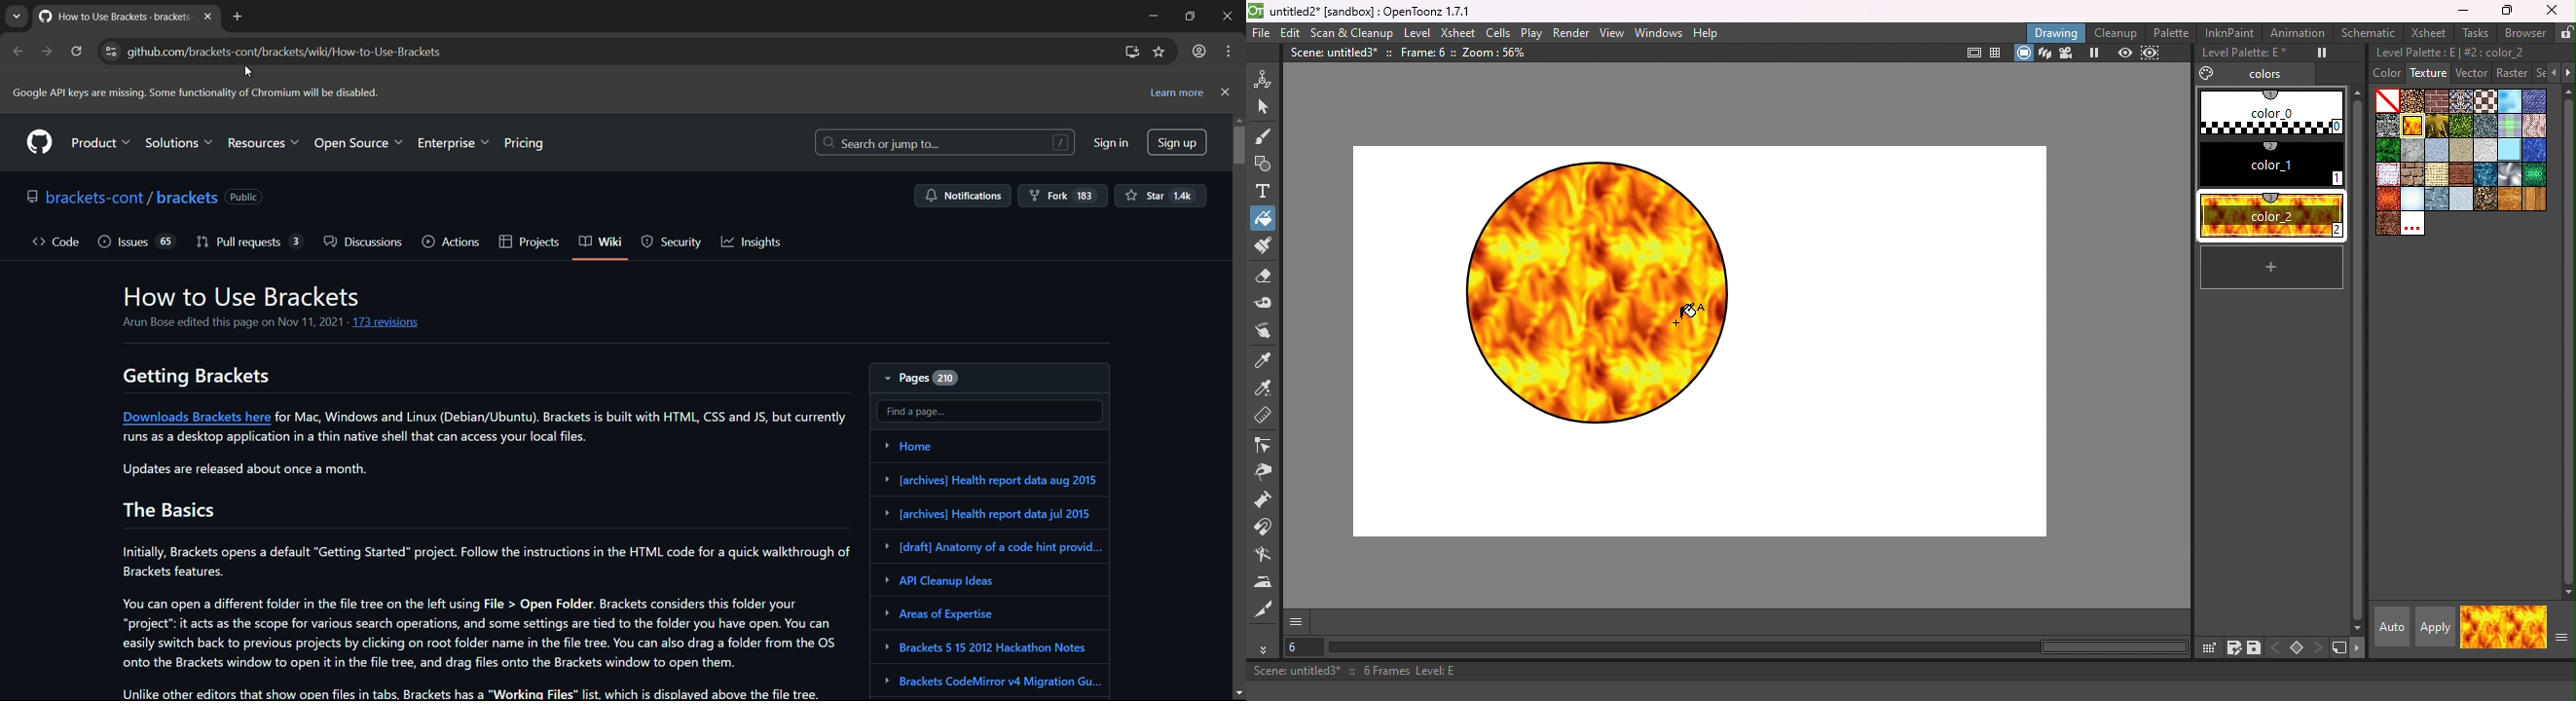  What do you see at coordinates (356, 442) in the screenshot?
I see `runs as a desktop application in a thin native shell that can access your local files.` at bounding box center [356, 442].